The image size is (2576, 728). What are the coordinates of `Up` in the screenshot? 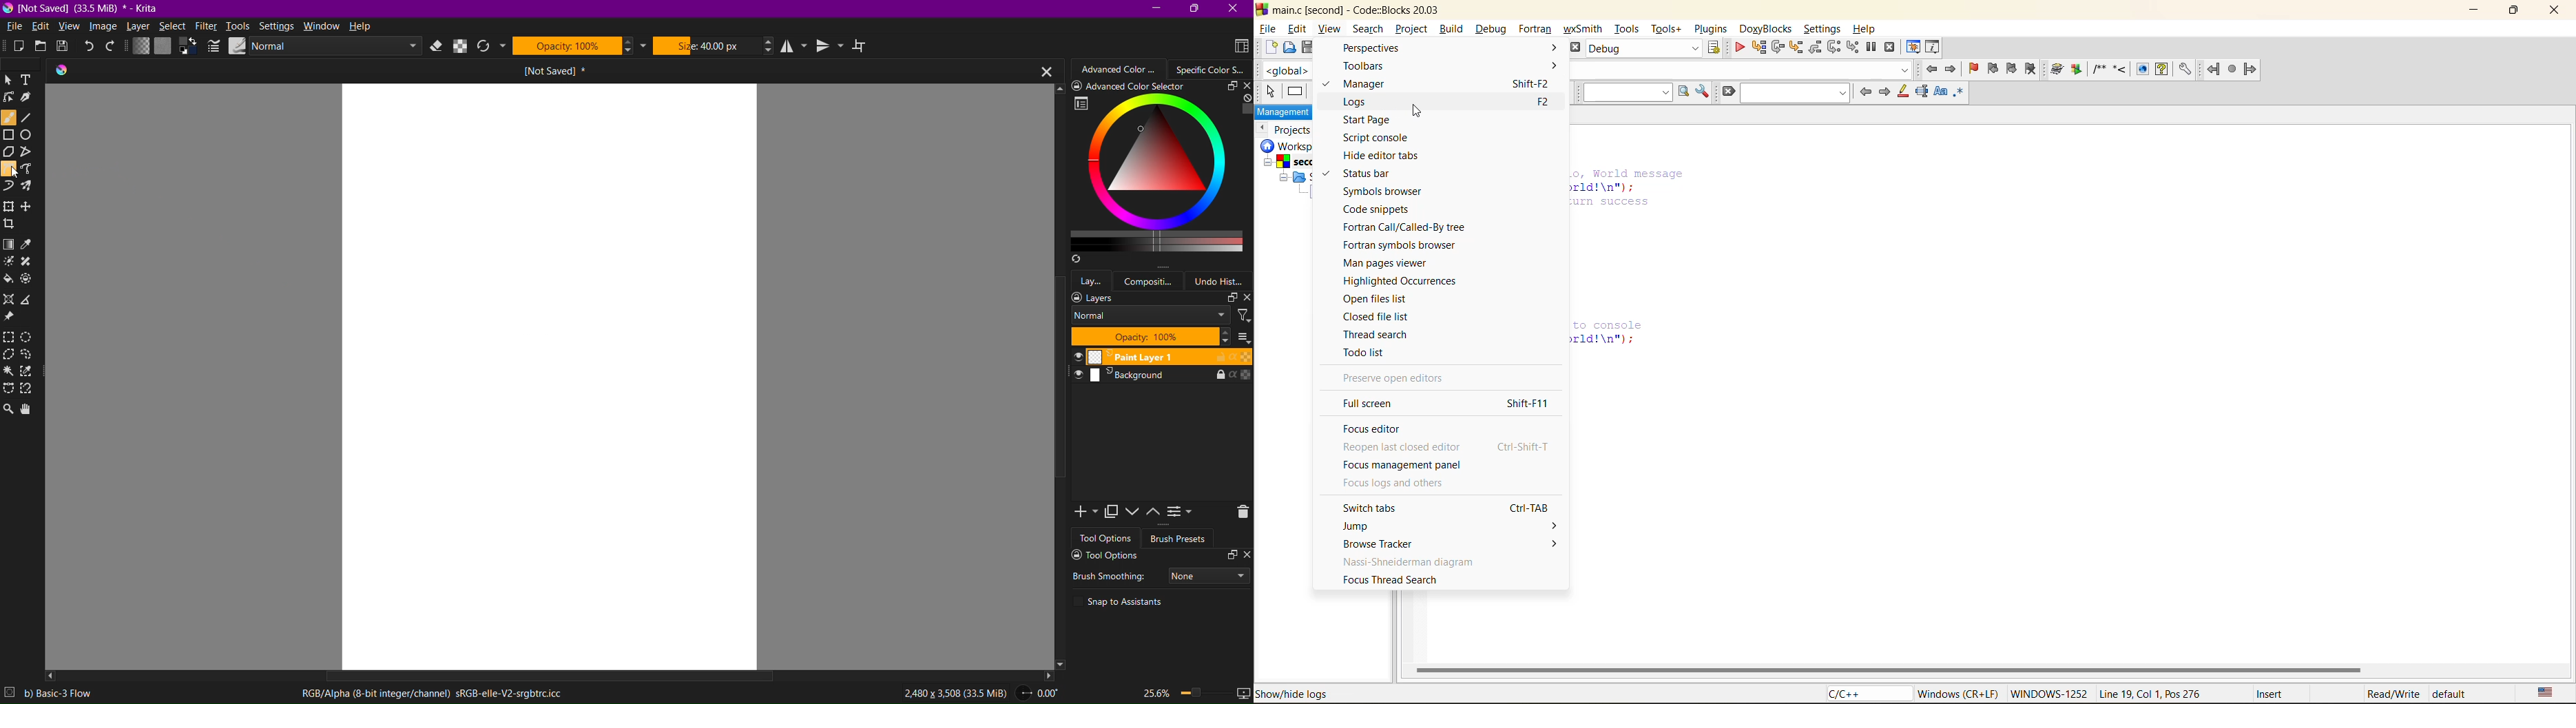 It's located at (1056, 88).